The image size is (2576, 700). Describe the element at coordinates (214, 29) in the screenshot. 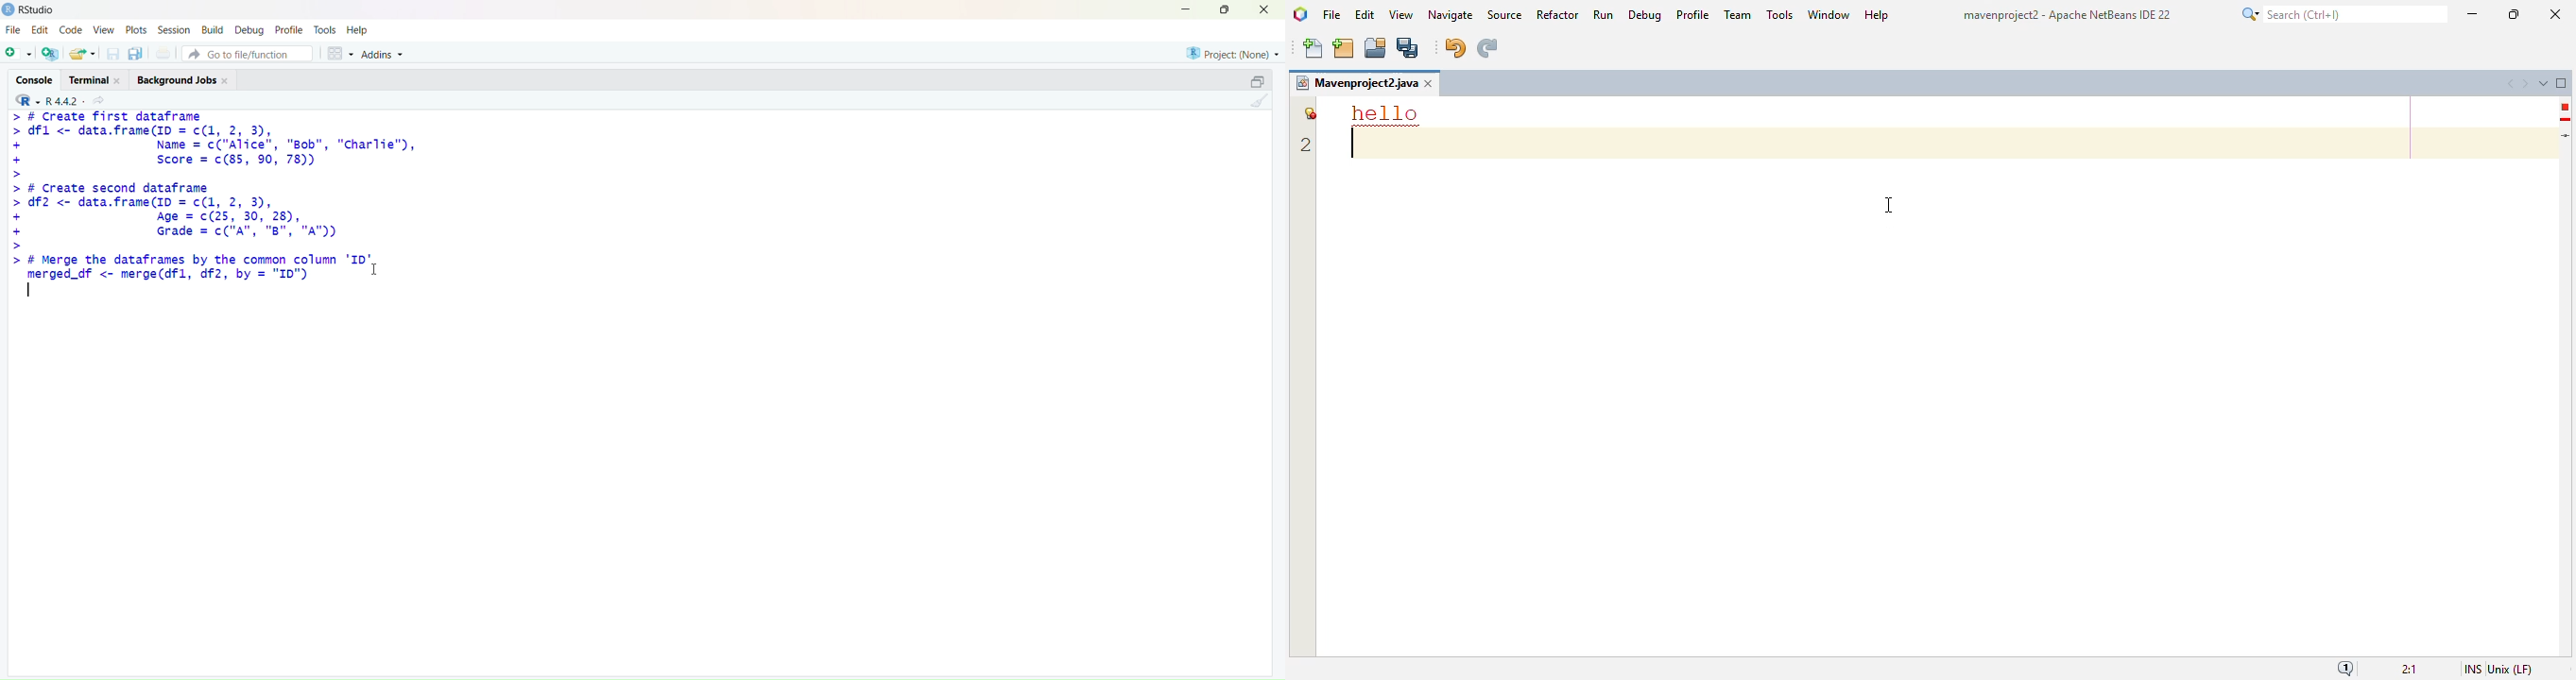

I see `Build` at that location.